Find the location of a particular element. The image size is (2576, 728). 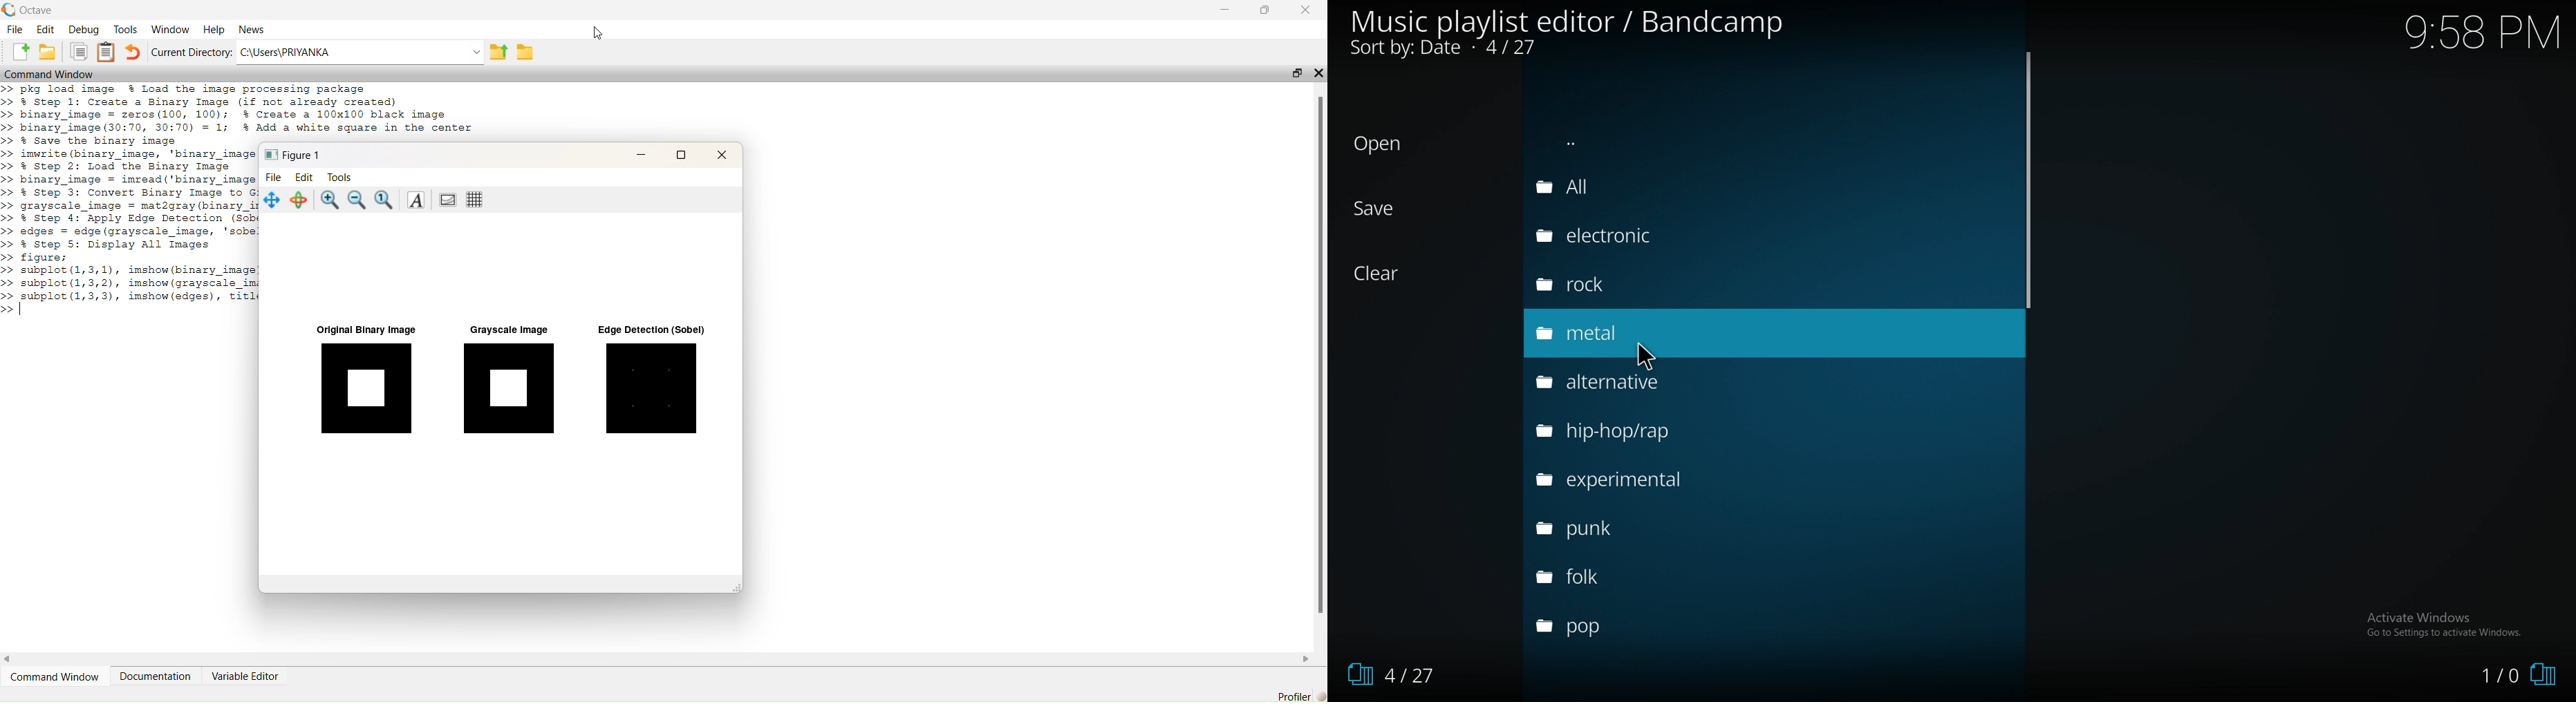

Help is located at coordinates (215, 29).